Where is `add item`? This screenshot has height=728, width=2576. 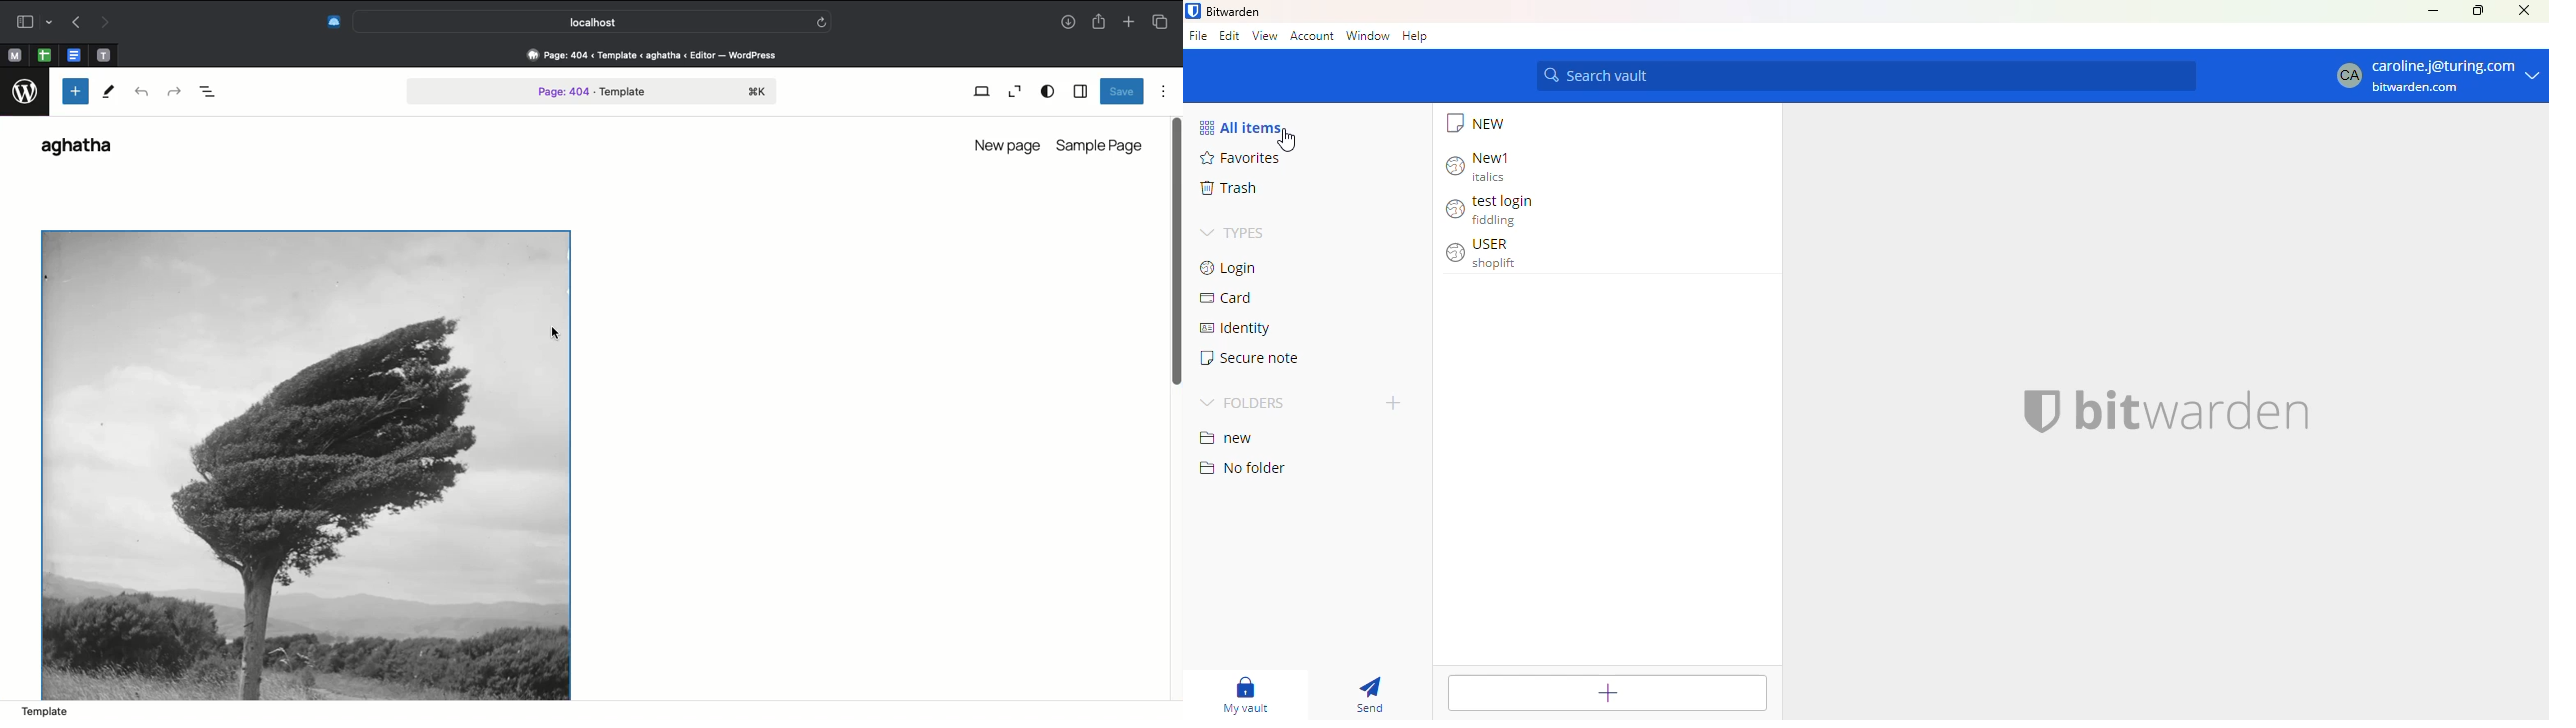 add item is located at coordinates (1606, 692).